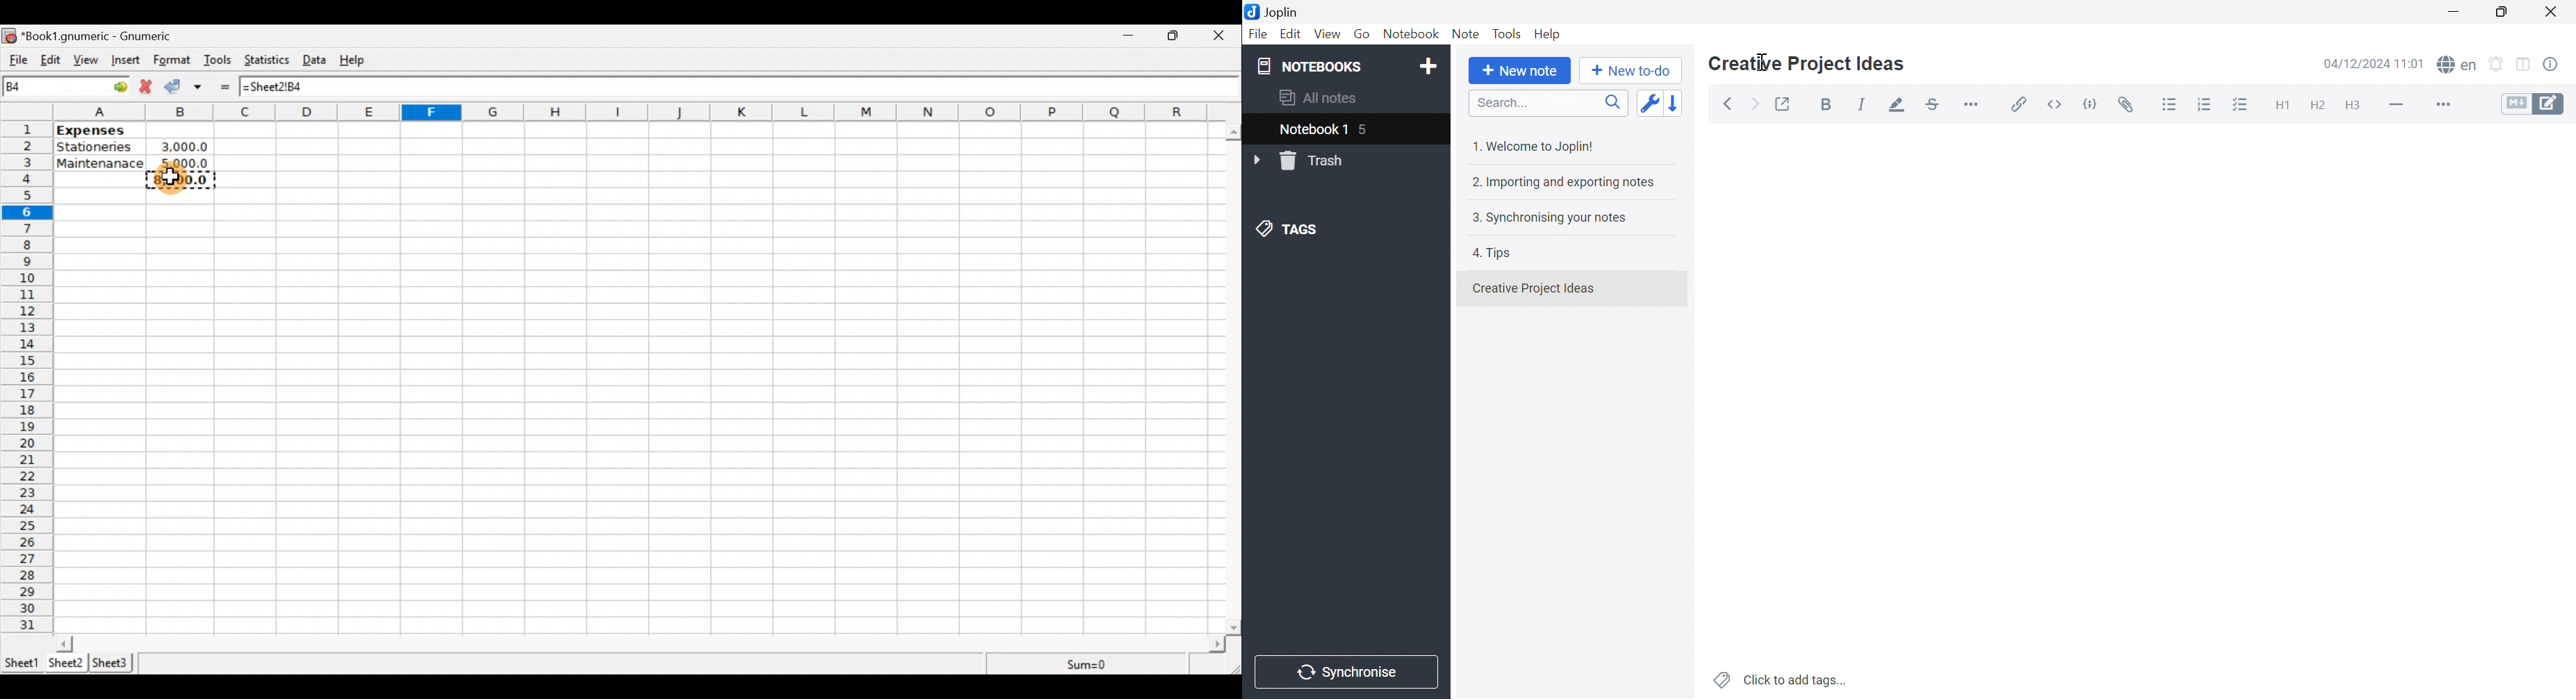 The width and height of the screenshot is (2576, 700). I want to click on File, so click(1257, 36).